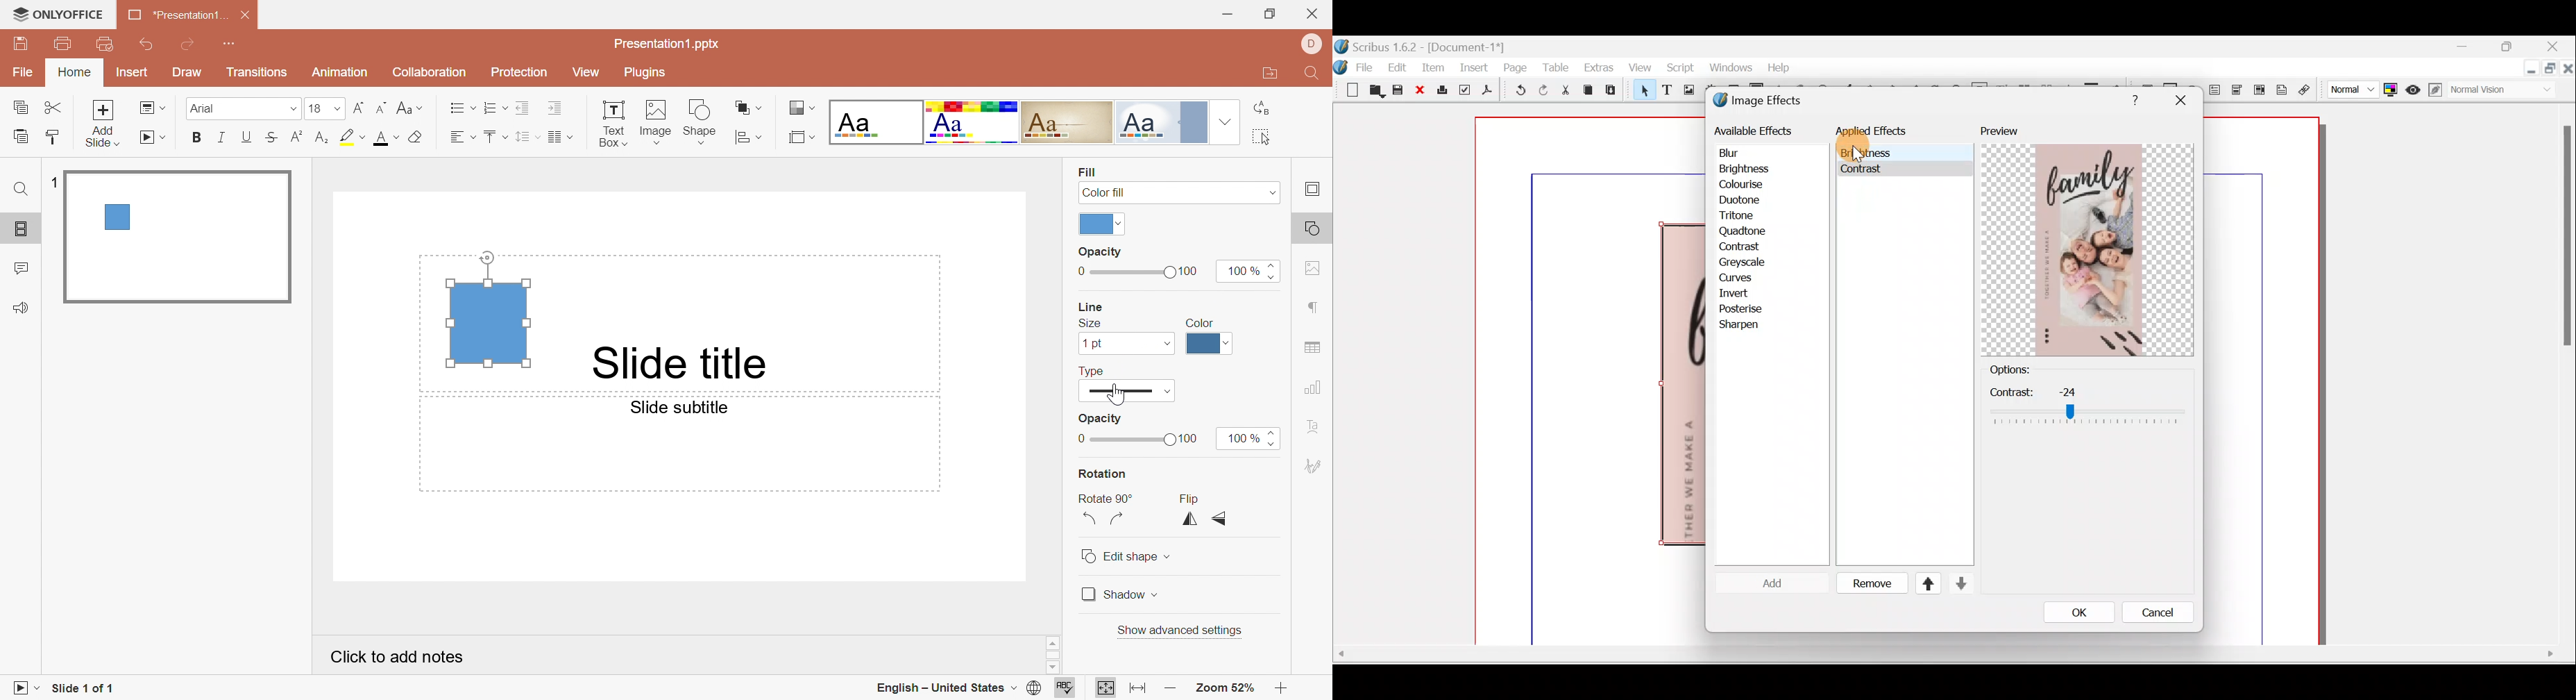 The image size is (2576, 700). Describe the element at coordinates (1740, 246) in the screenshot. I see `Contrast` at that location.